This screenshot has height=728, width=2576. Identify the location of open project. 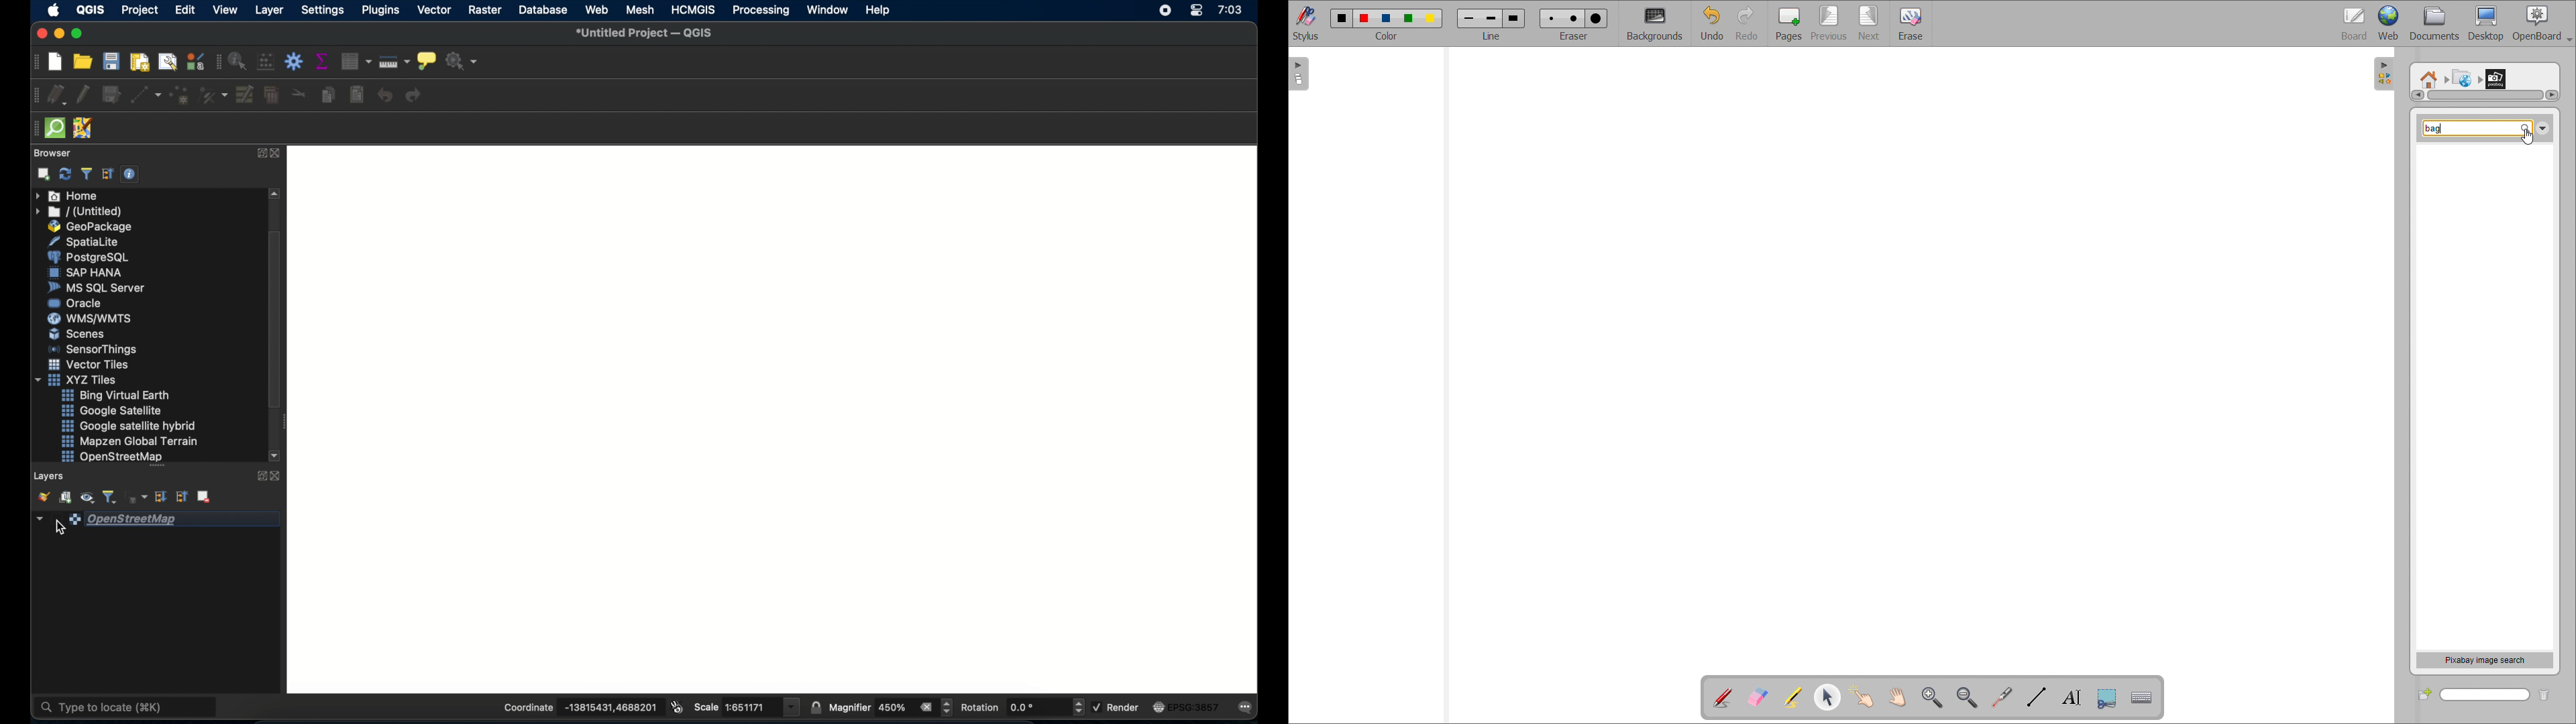
(84, 61).